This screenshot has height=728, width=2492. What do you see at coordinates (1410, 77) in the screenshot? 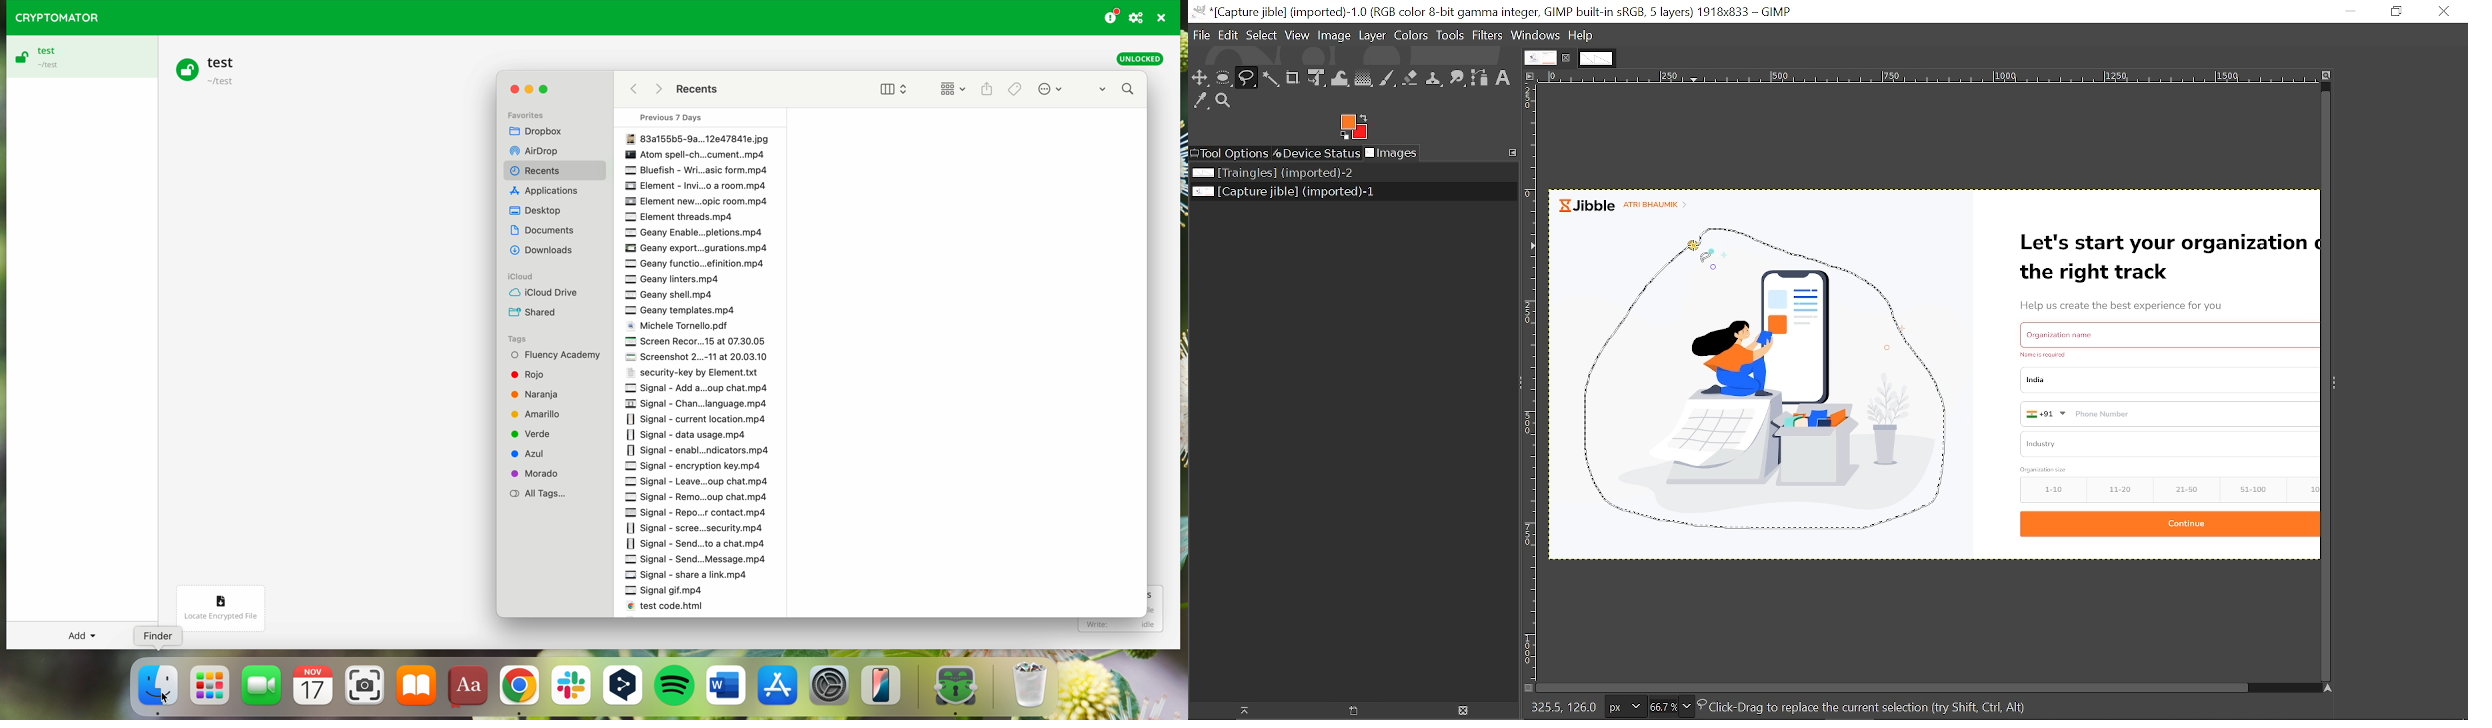
I see `Eraser` at bounding box center [1410, 77].